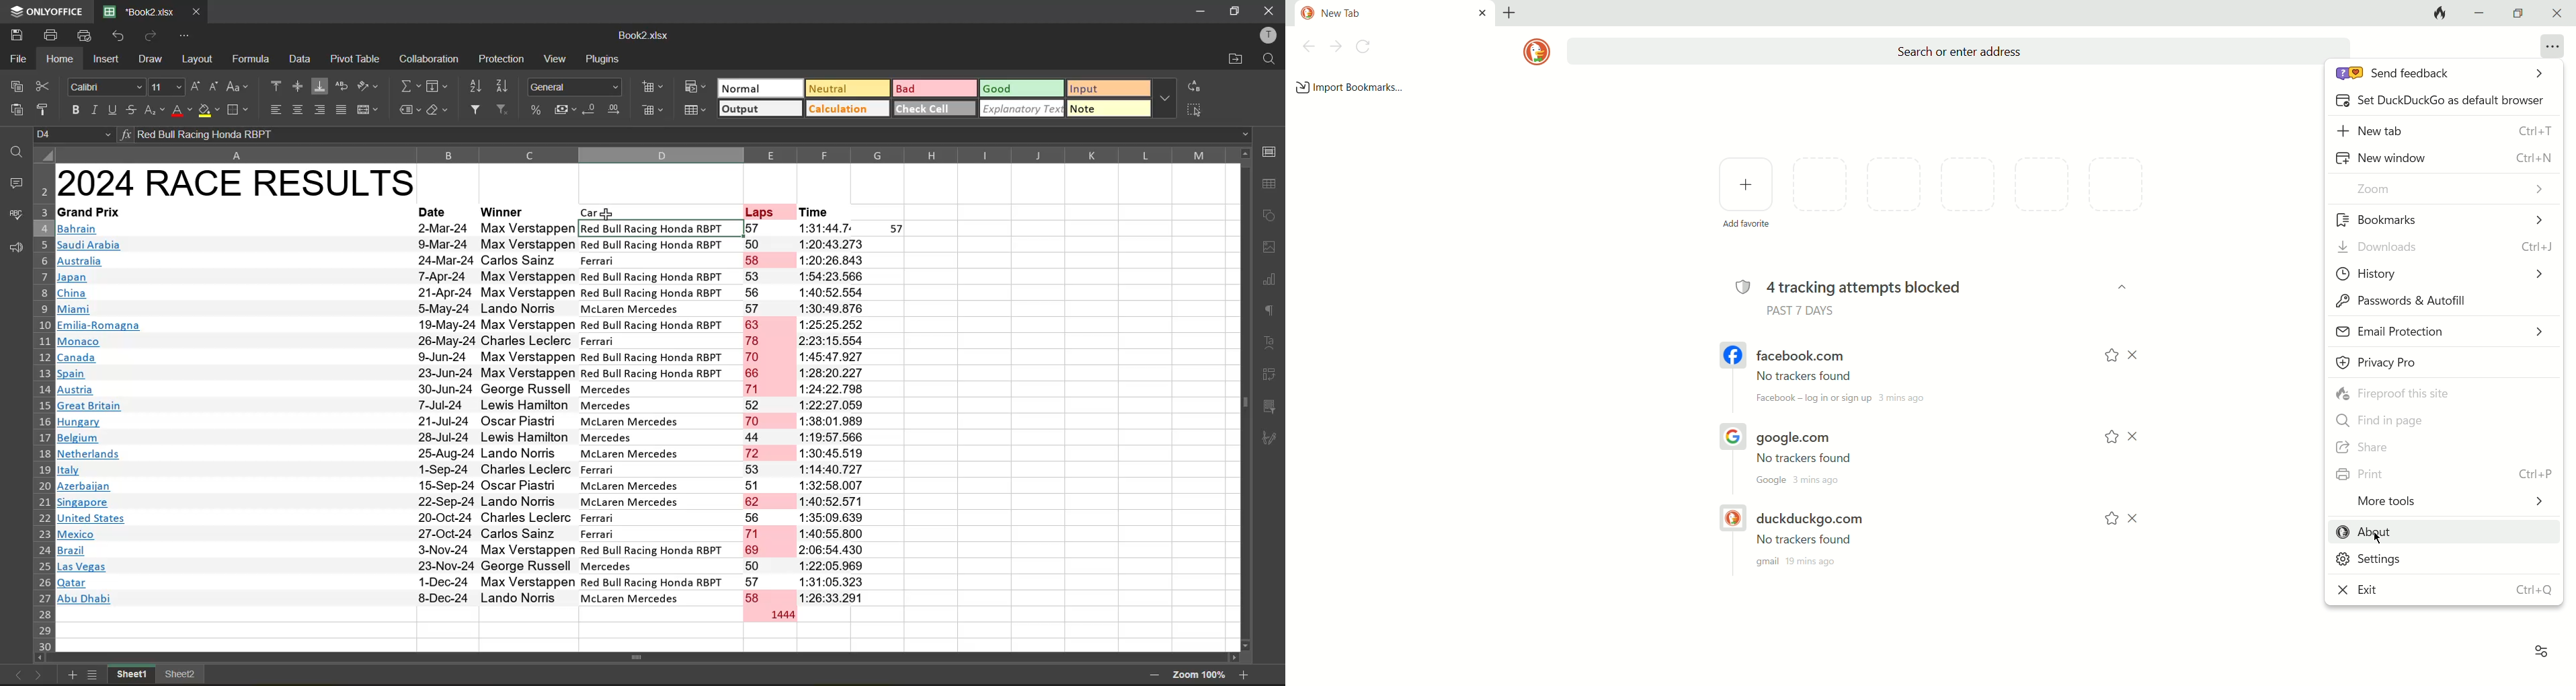 The image size is (2576, 700). Describe the element at coordinates (180, 111) in the screenshot. I see `font color` at that location.